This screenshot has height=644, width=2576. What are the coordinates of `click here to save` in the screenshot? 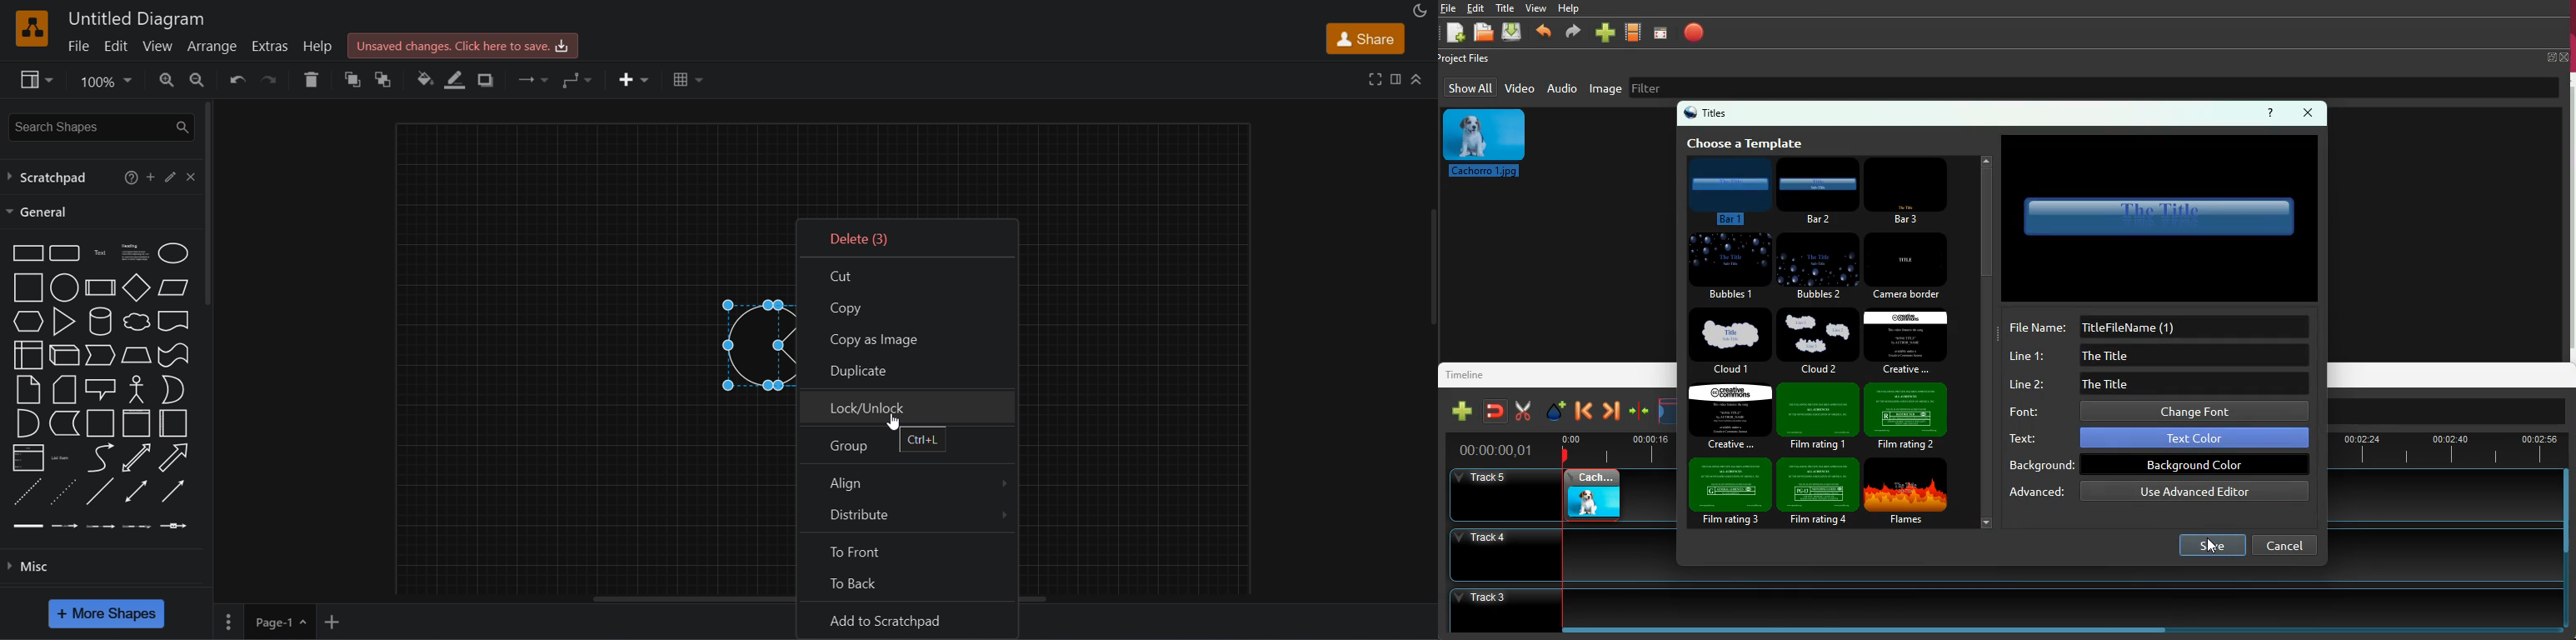 It's located at (462, 45).